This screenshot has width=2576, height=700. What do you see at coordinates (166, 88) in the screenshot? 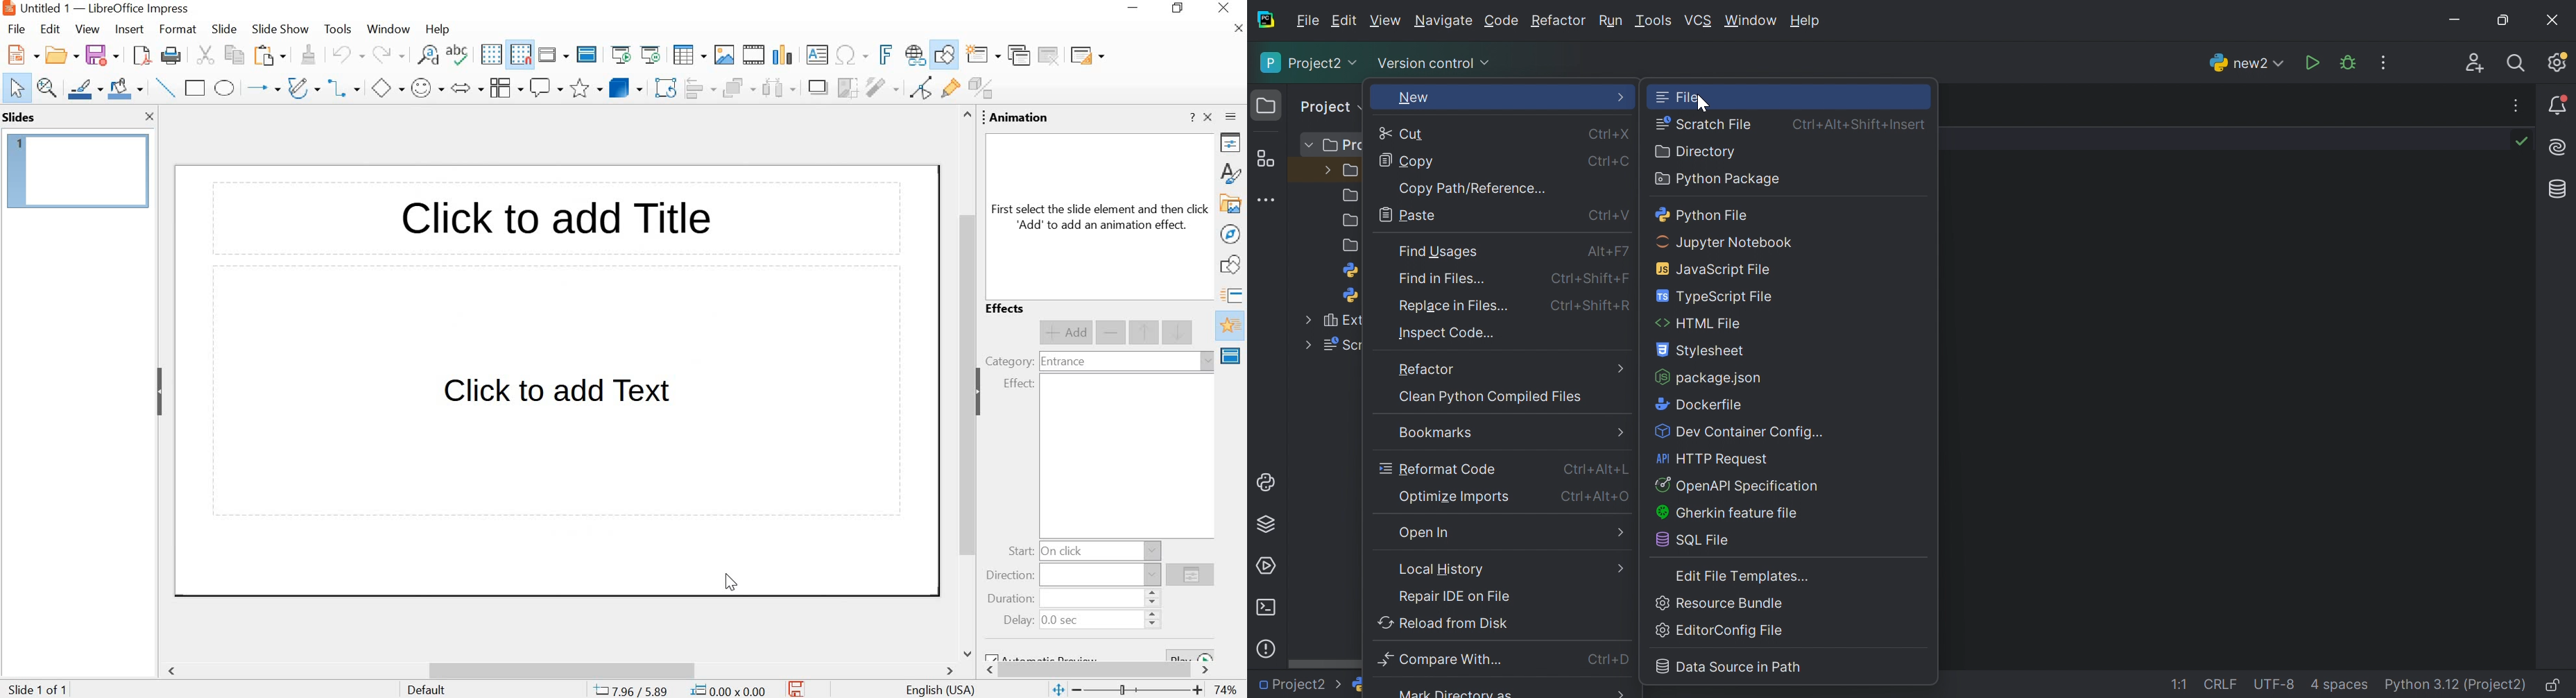
I see `insert line` at bounding box center [166, 88].